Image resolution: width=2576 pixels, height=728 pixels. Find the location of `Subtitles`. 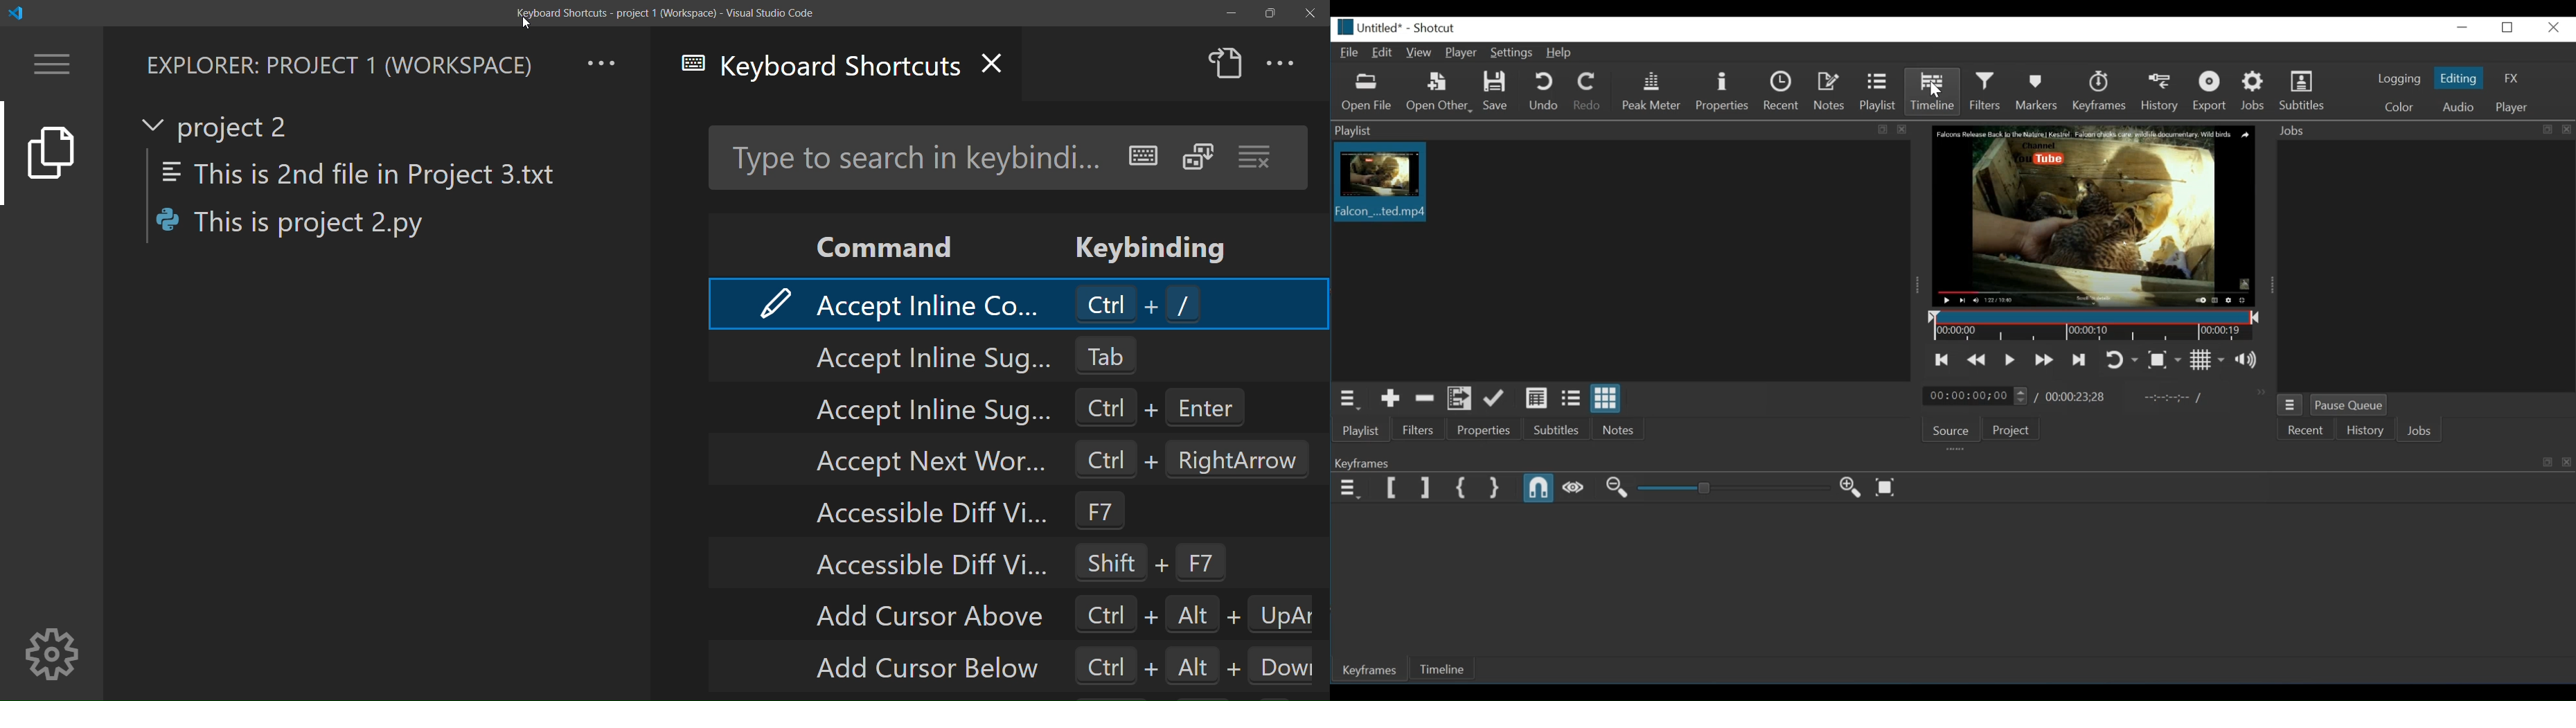

Subtitles is located at coordinates (1562, 428).